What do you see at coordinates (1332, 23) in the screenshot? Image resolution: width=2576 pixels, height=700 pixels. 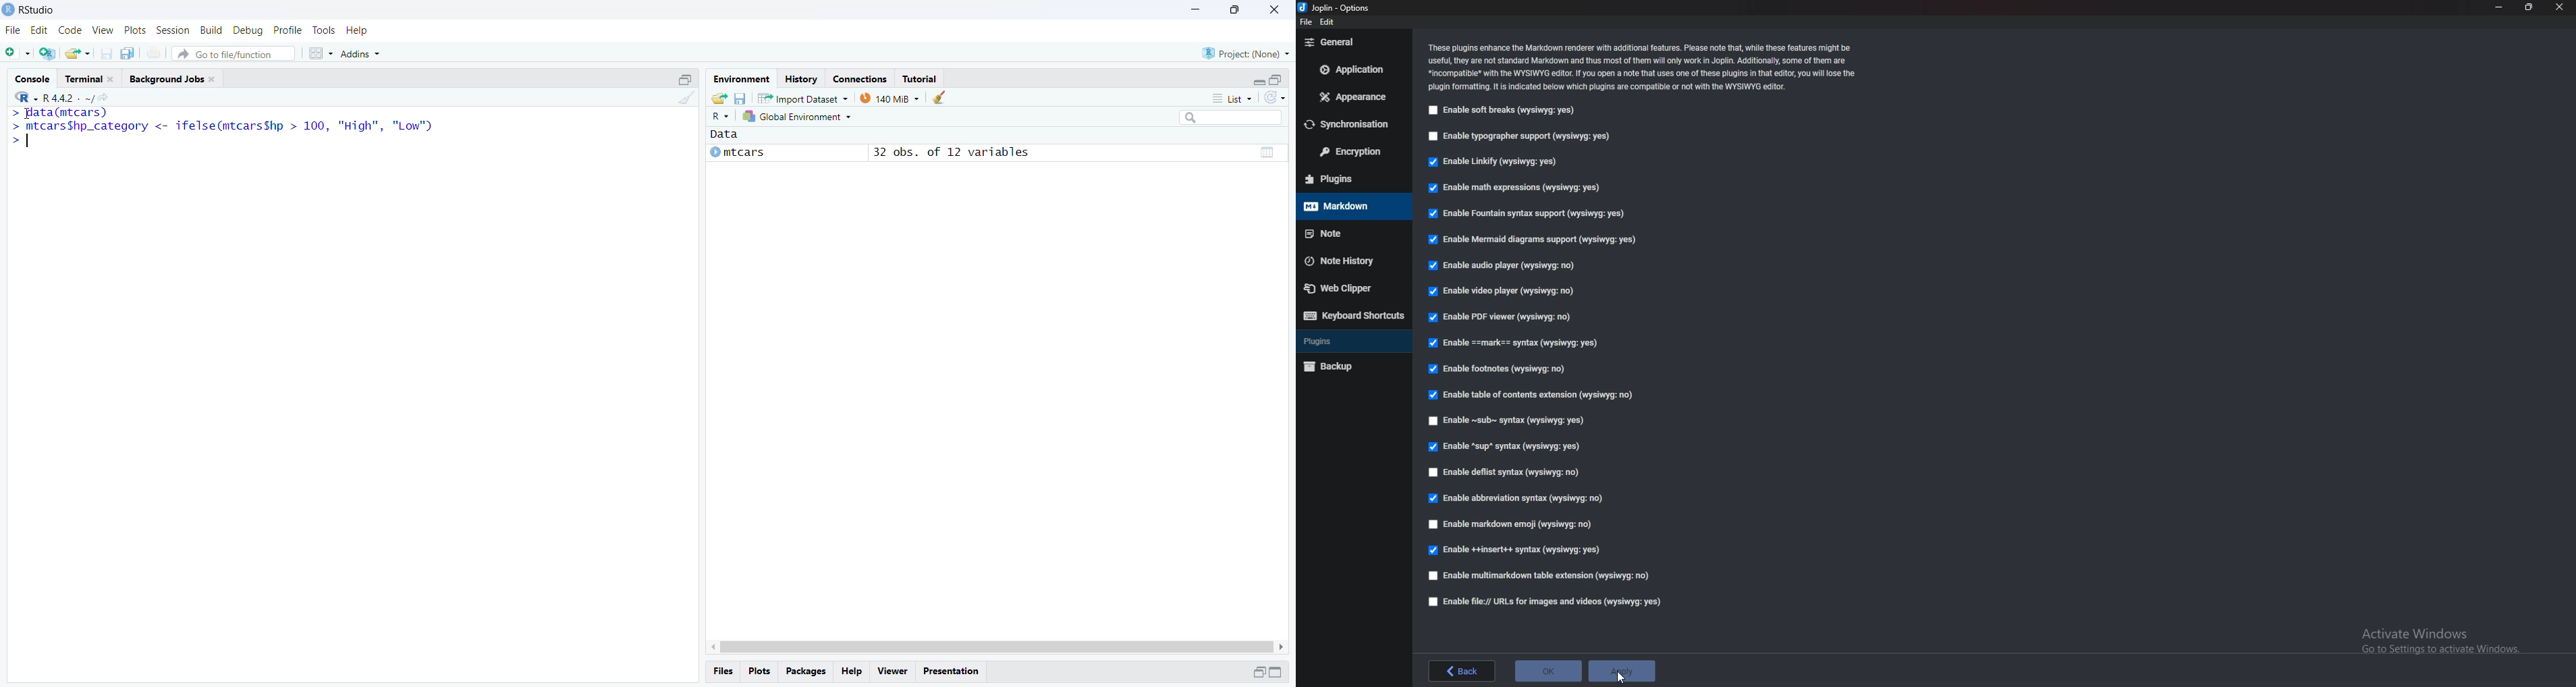 I see `edit` at bounding box center [1332, 23].